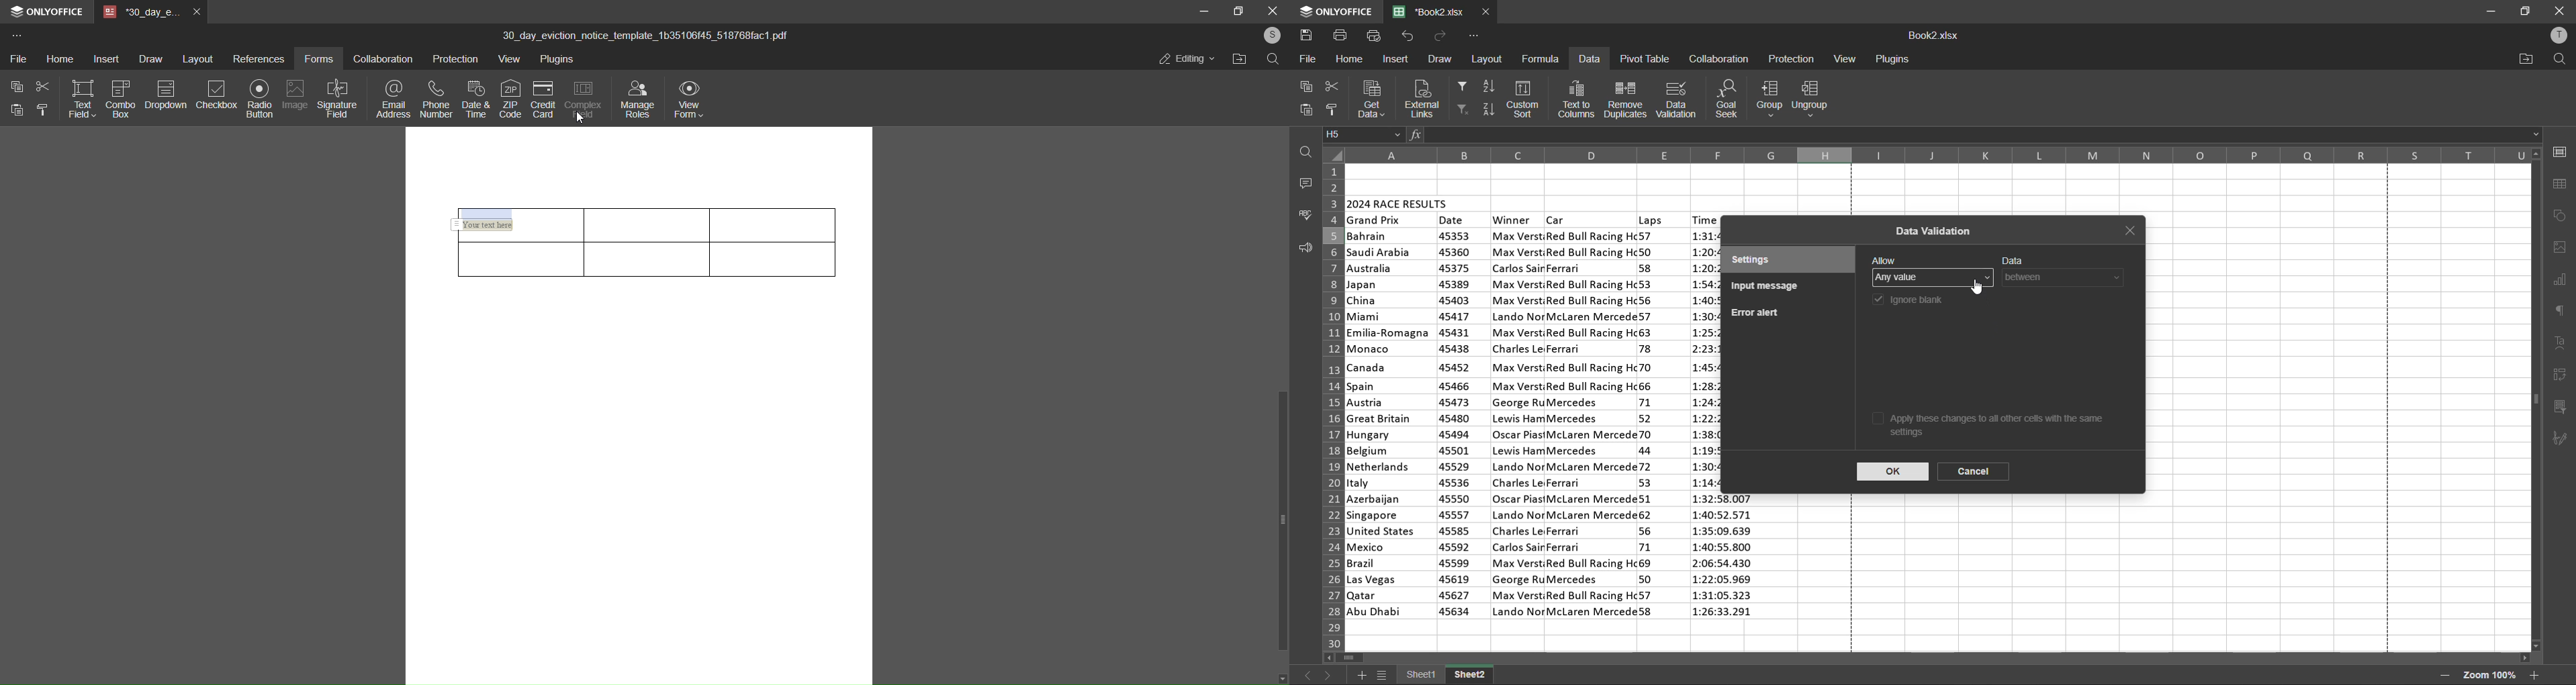  I want to click on error alert, so click(1754, 313).